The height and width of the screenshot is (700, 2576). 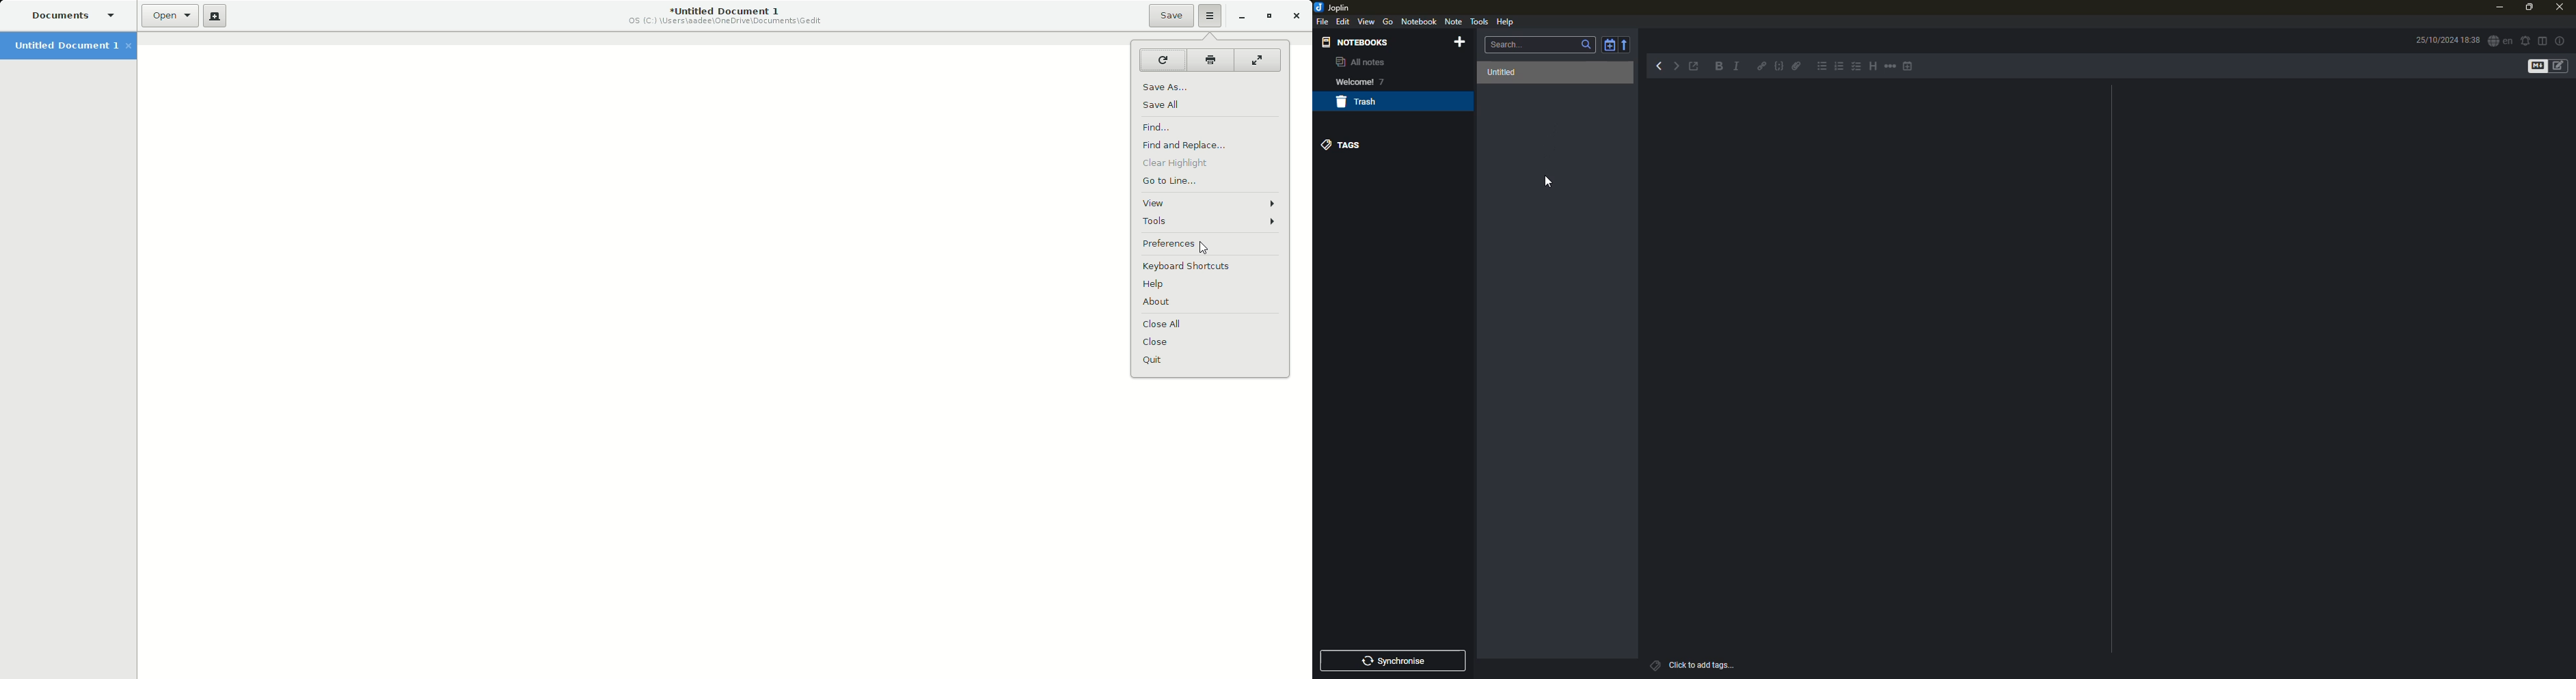 What do you see at coordinates (1161, 59) in the screenshot?
I see `Reload` at bounding box center [1161, 59].